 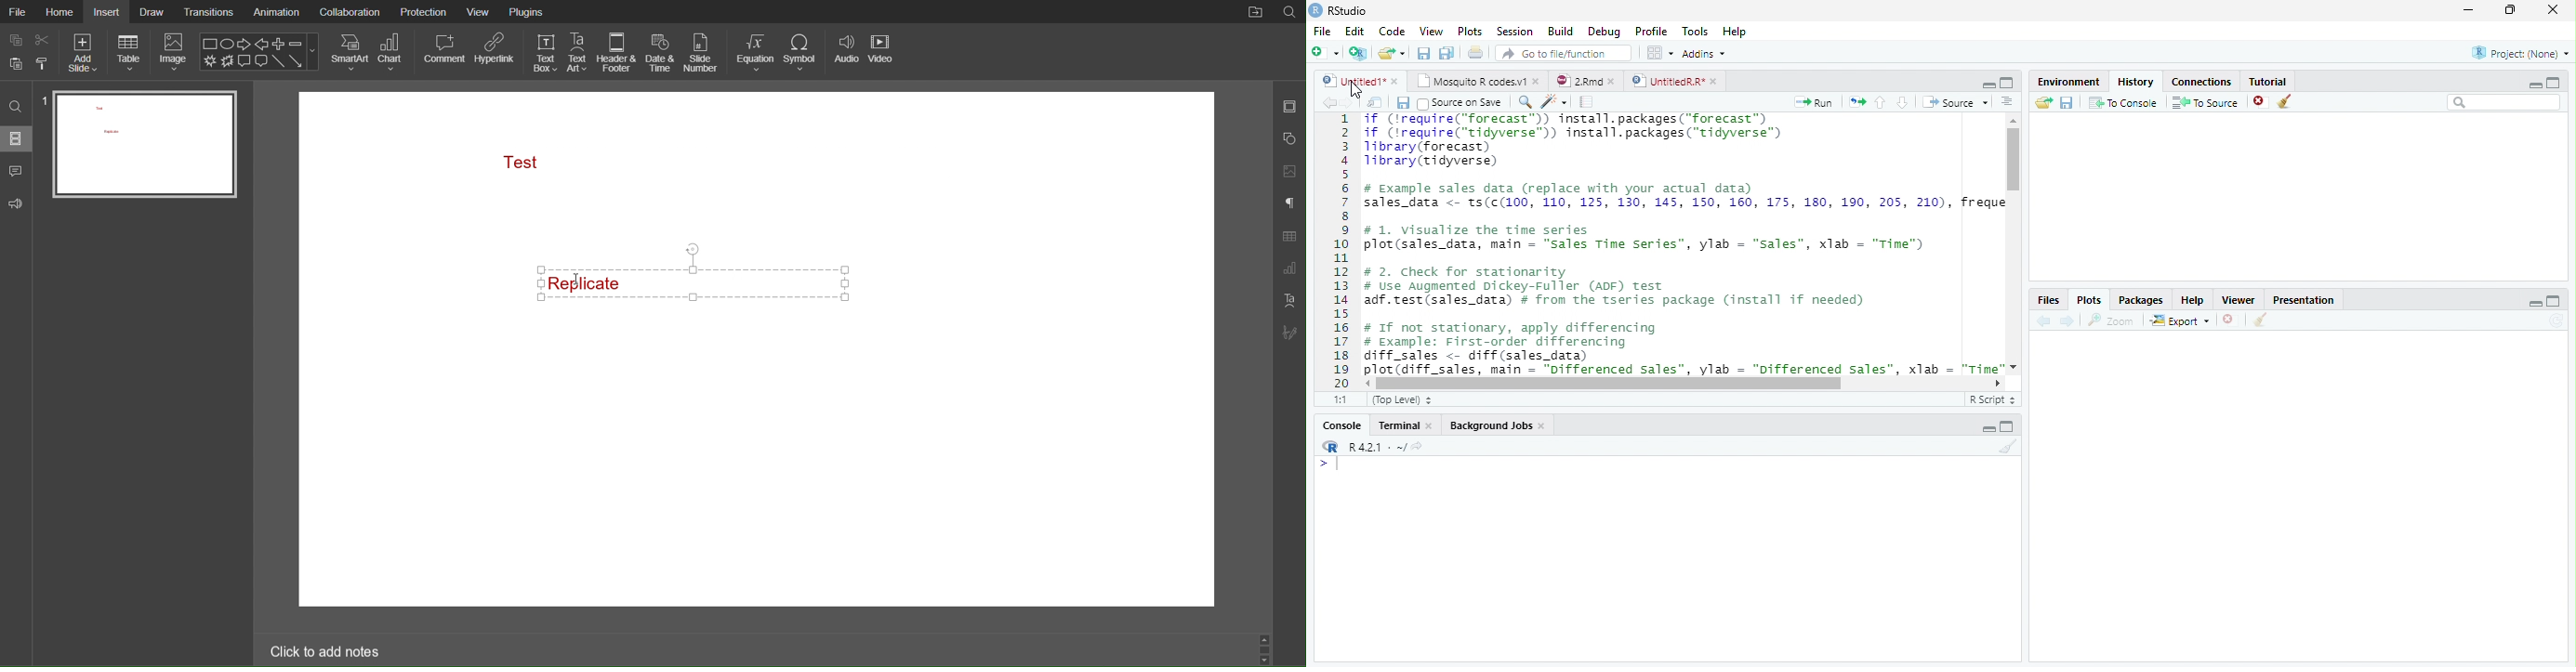 What do you see at coordinates (1694, 31) in the screenshot?
I see `Tools` at bounding box center [1694, 31].